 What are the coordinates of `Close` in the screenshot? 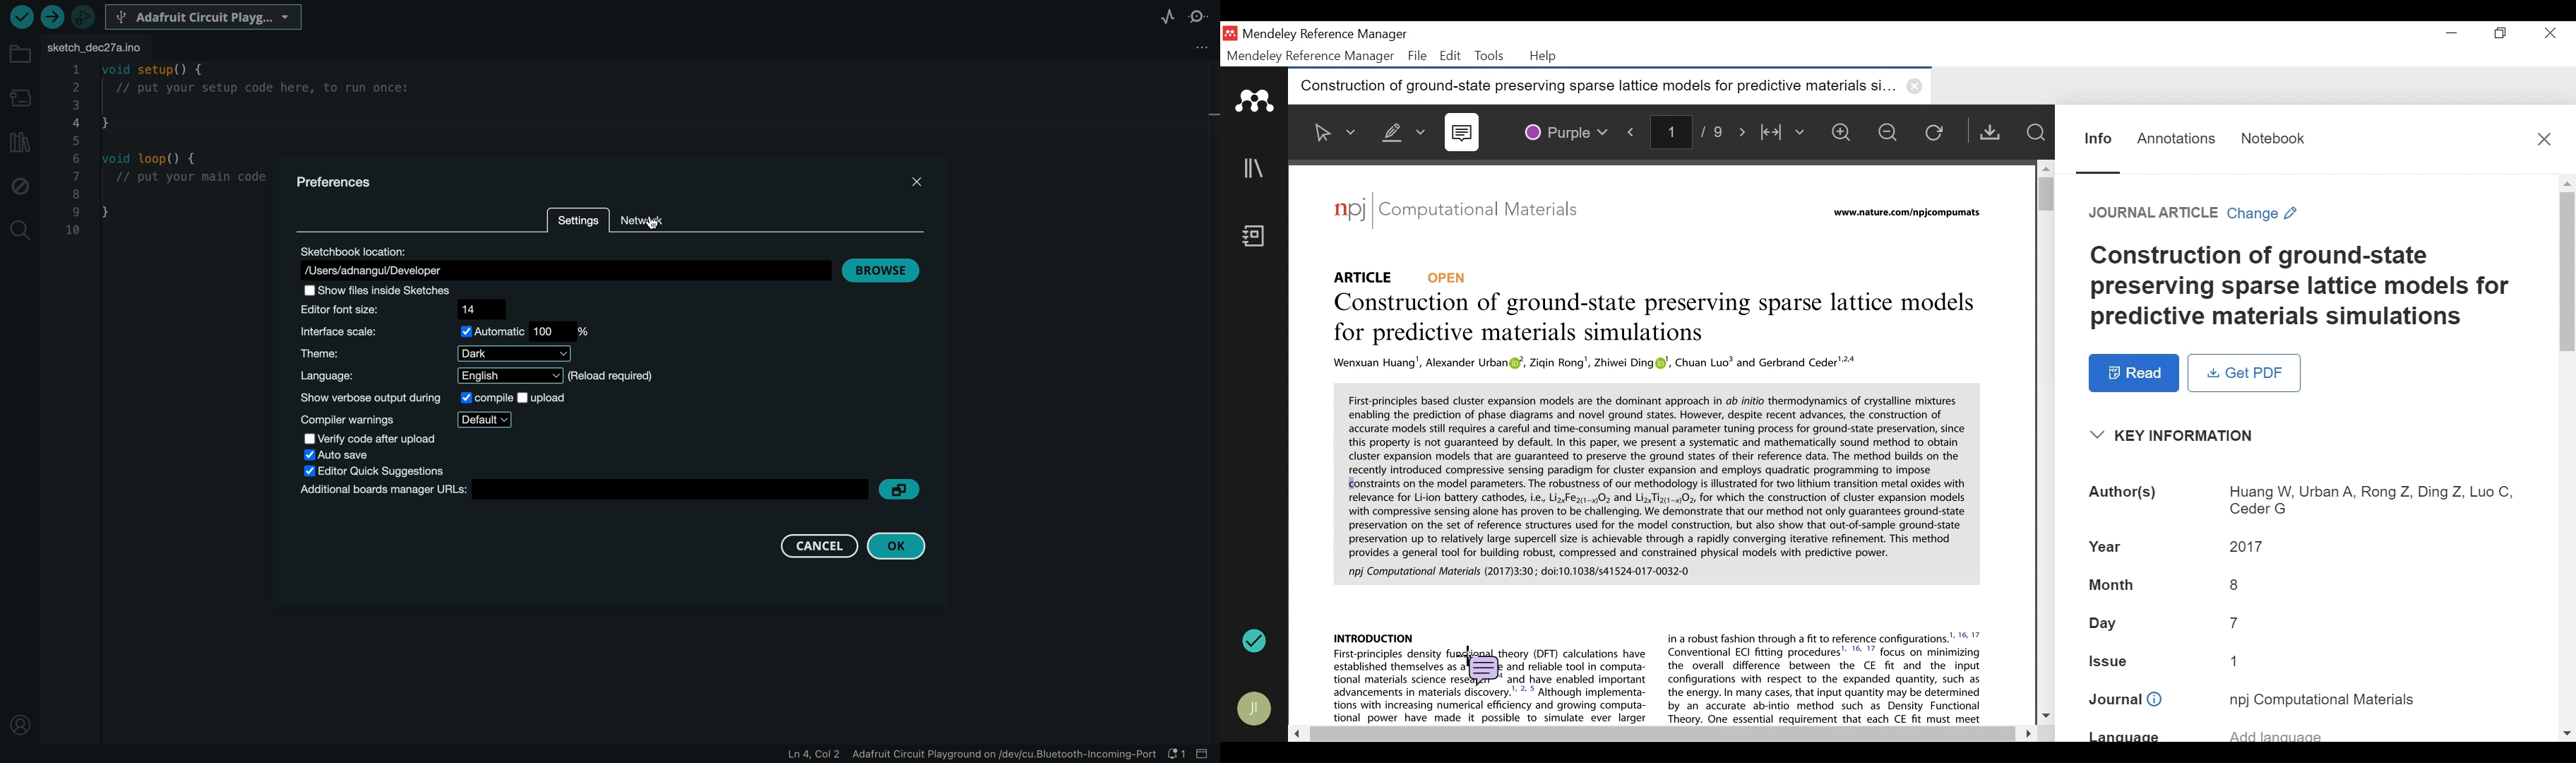 It's located at (2545, 138).